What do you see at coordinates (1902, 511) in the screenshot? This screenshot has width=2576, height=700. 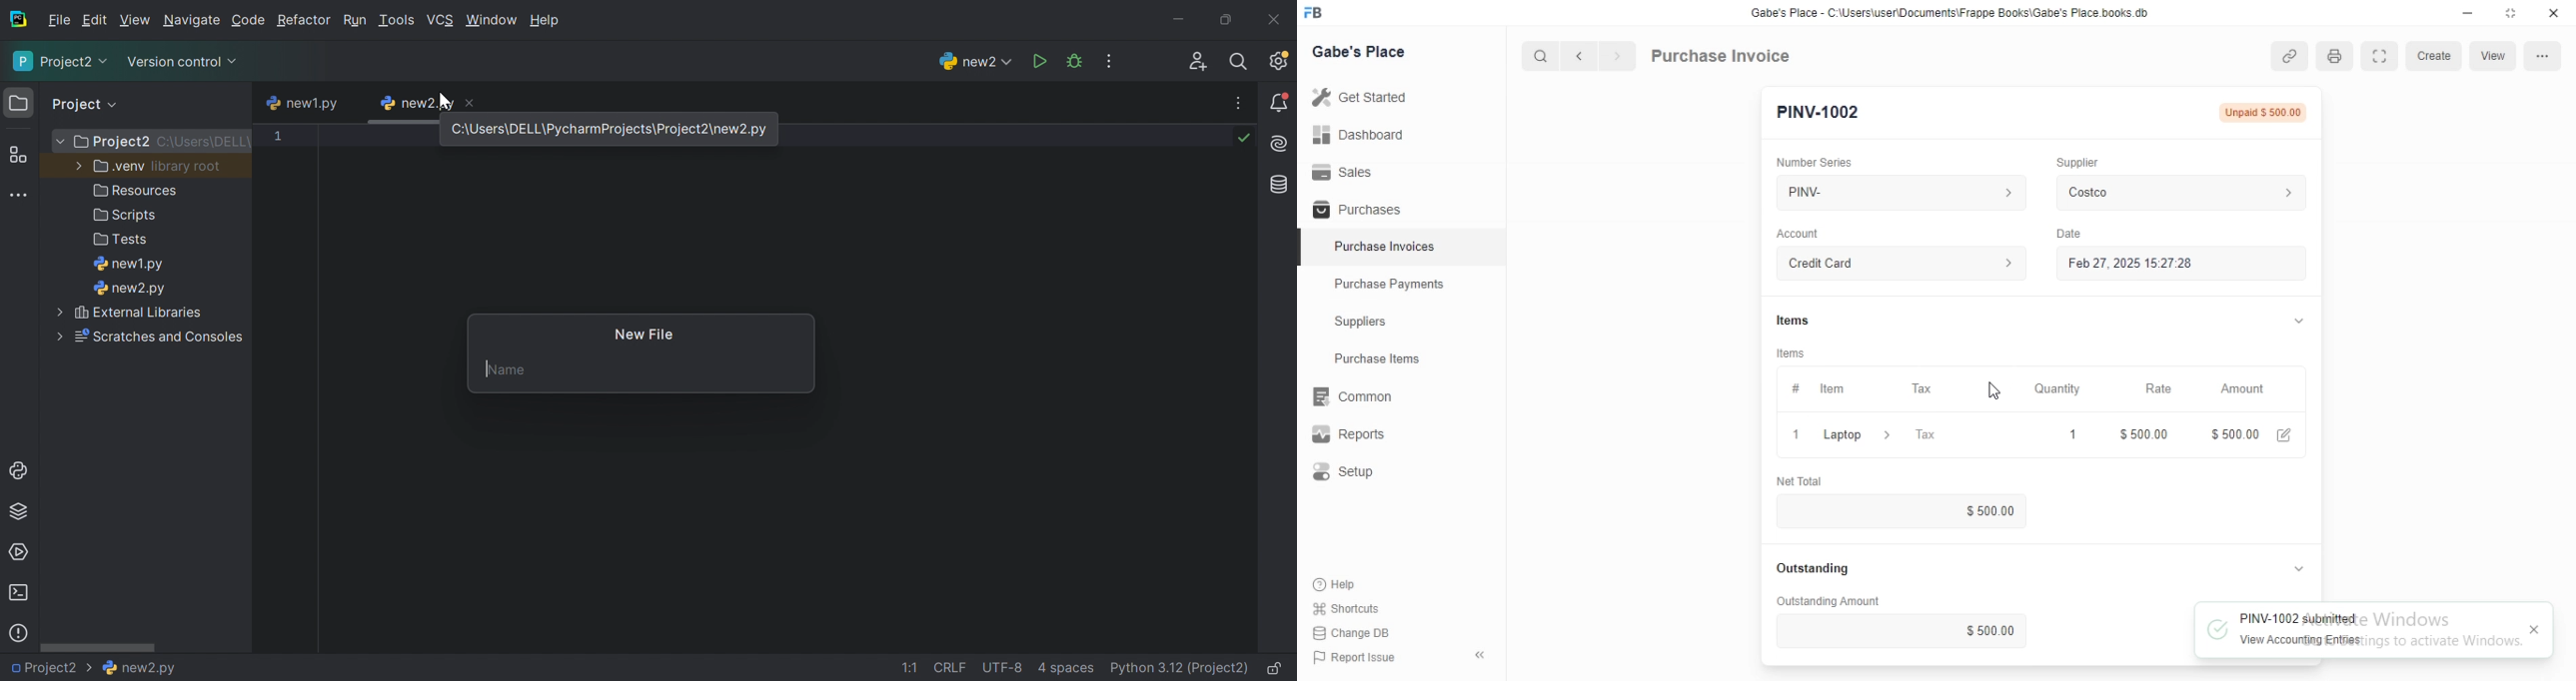 I see `$500.00` at bounding box center [1902, 511].